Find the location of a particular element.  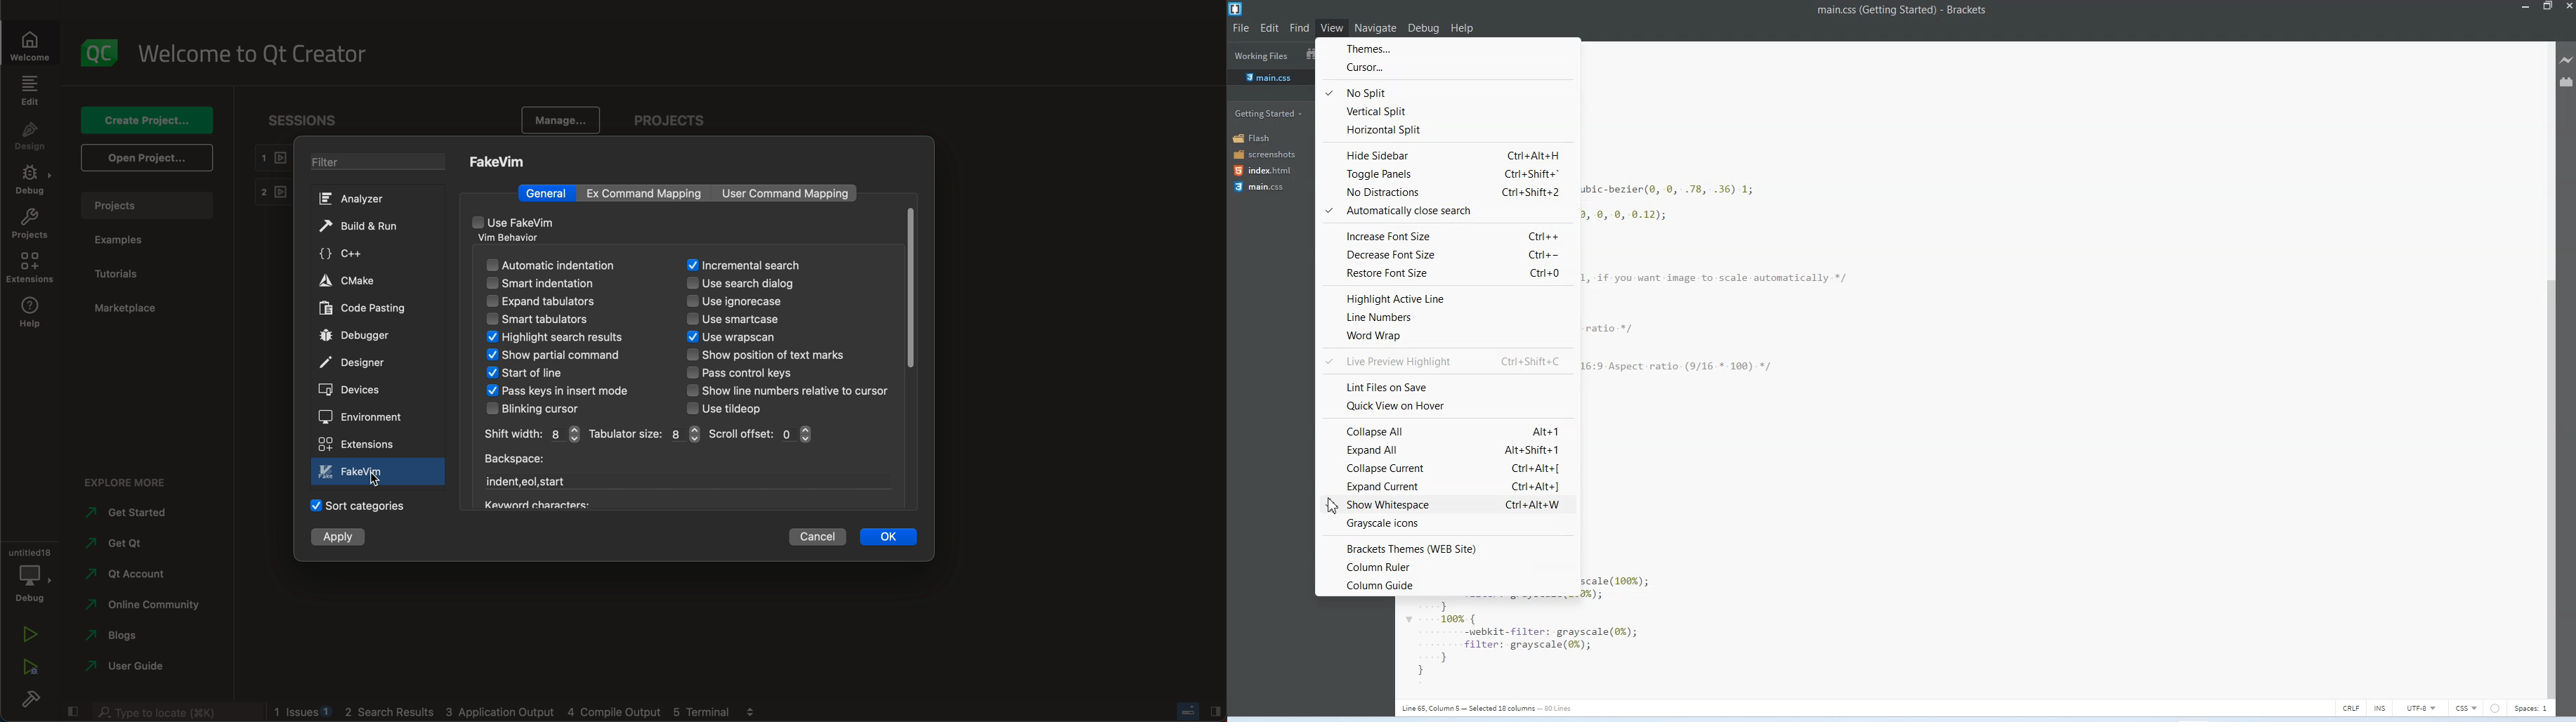

marketplace is located at coordinates (128, 308).